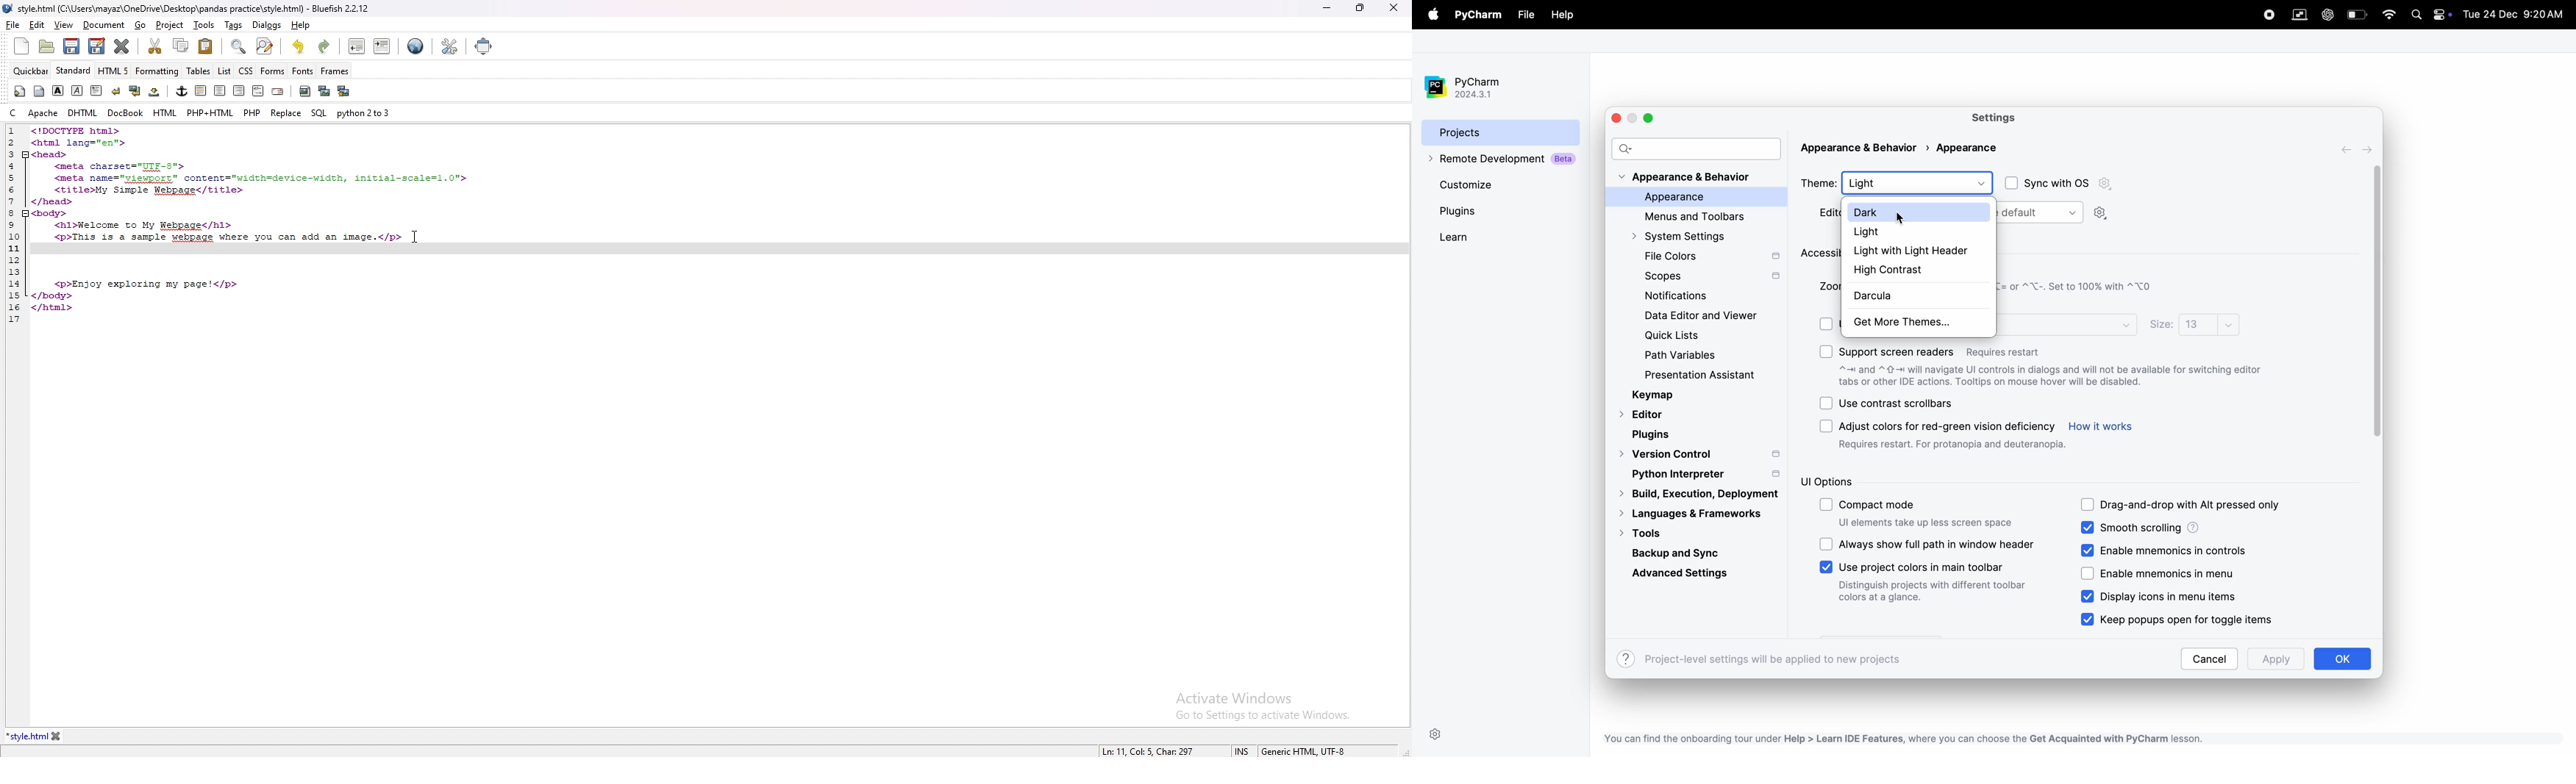 The width and height of the screenshot is (2576, 784). I want to click on display icons and menubar, so click(2152, 596).